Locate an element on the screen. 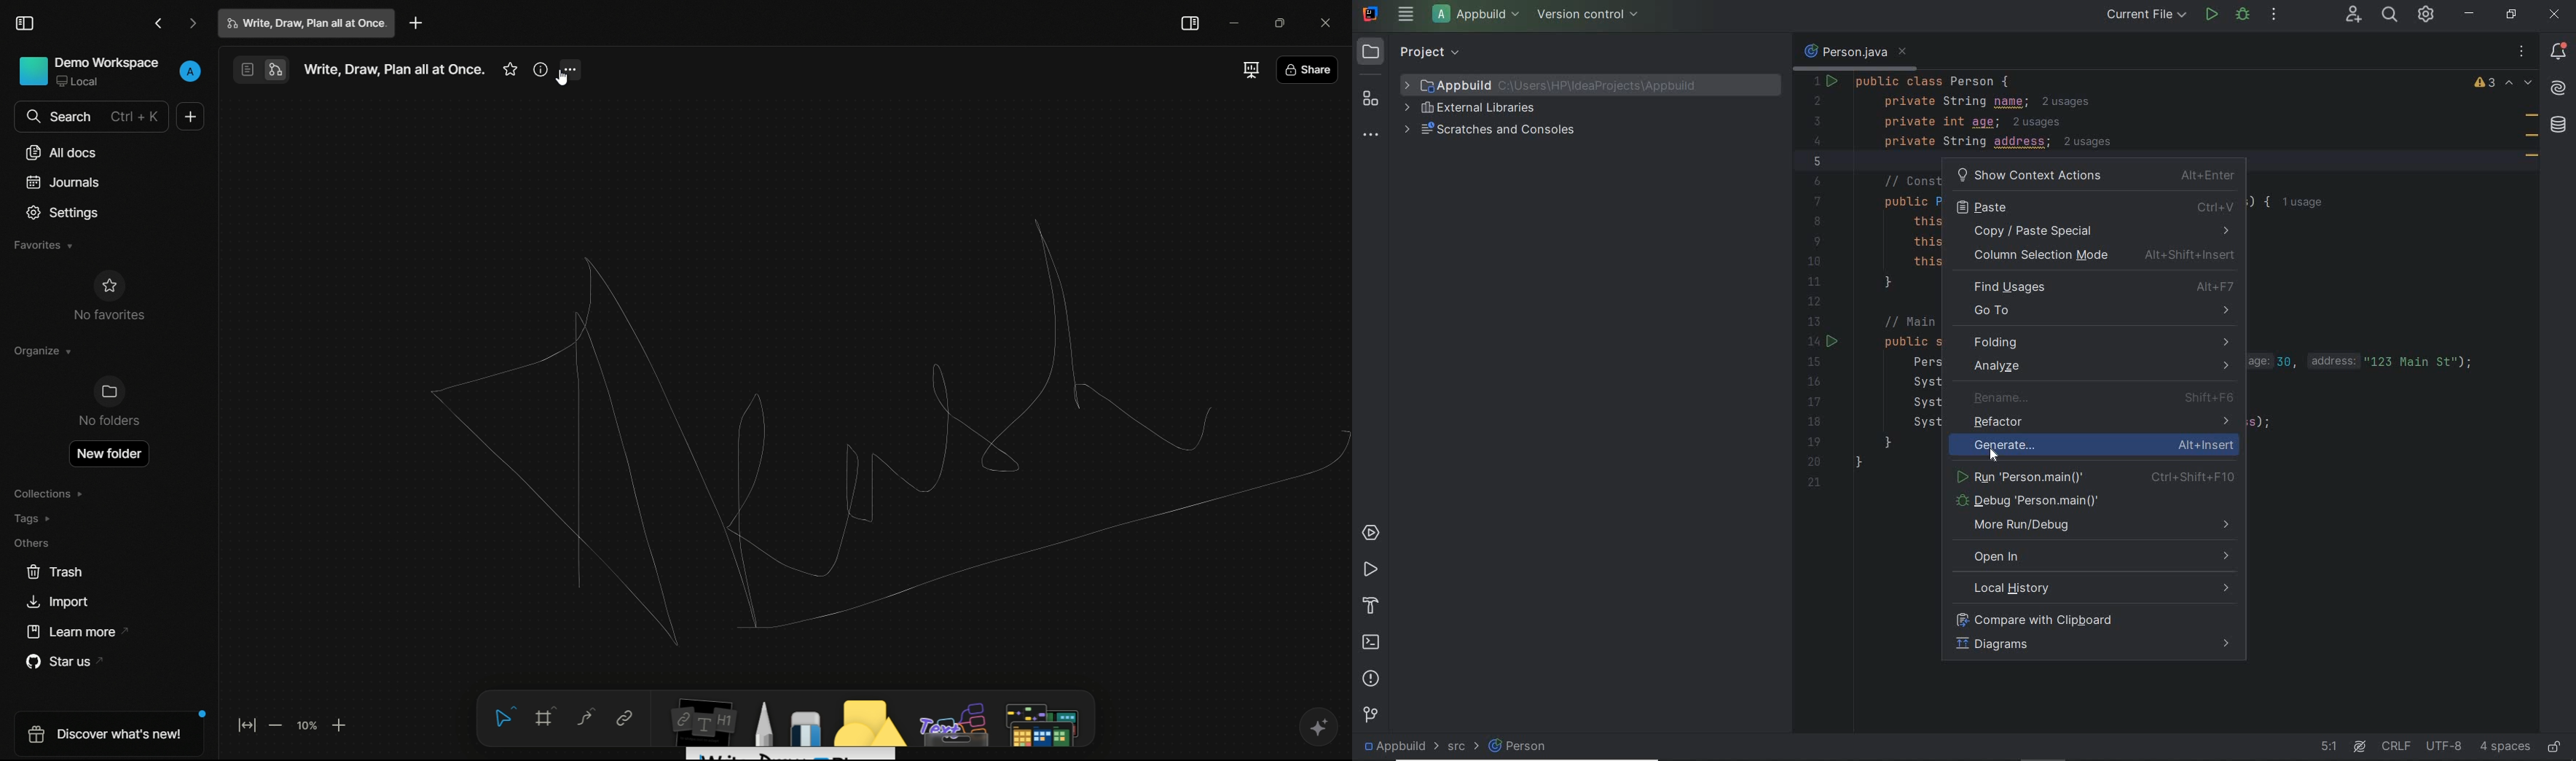 Image resolution: width=2576 pixels, height=784 pixels. new document is located at coordinates (191, 118).